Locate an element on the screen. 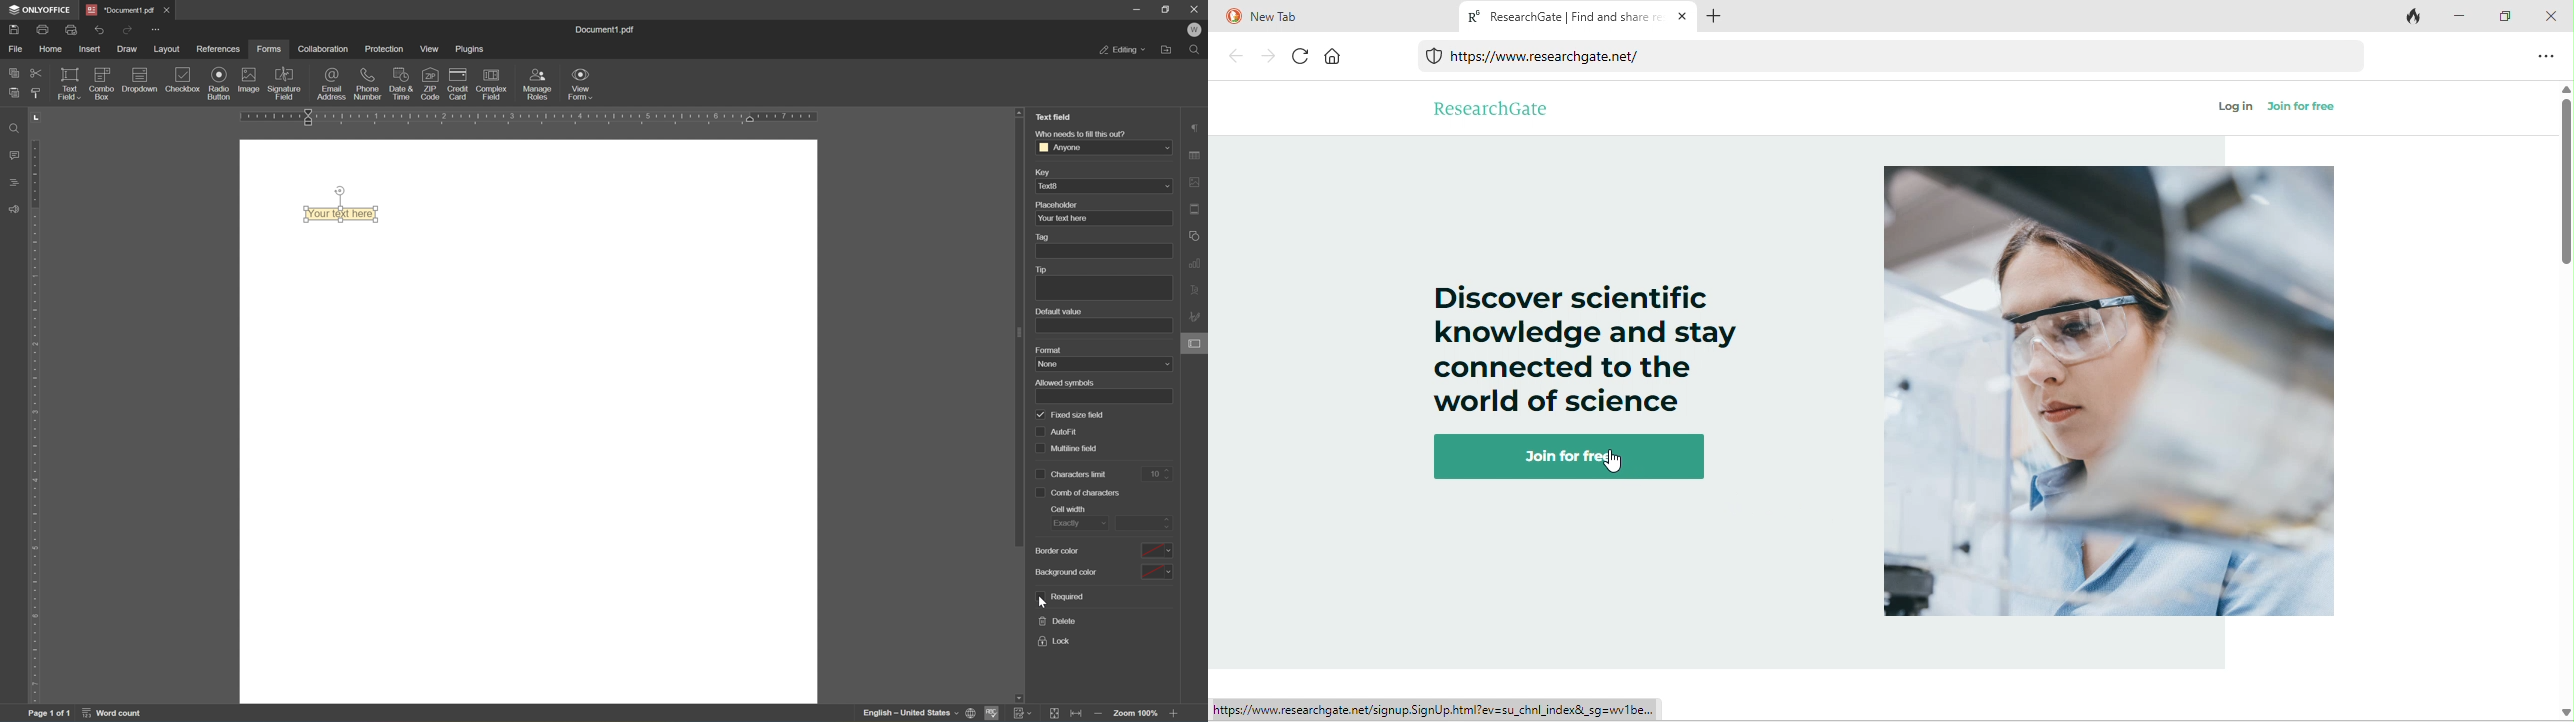  more is located at coordinates (157, 30).